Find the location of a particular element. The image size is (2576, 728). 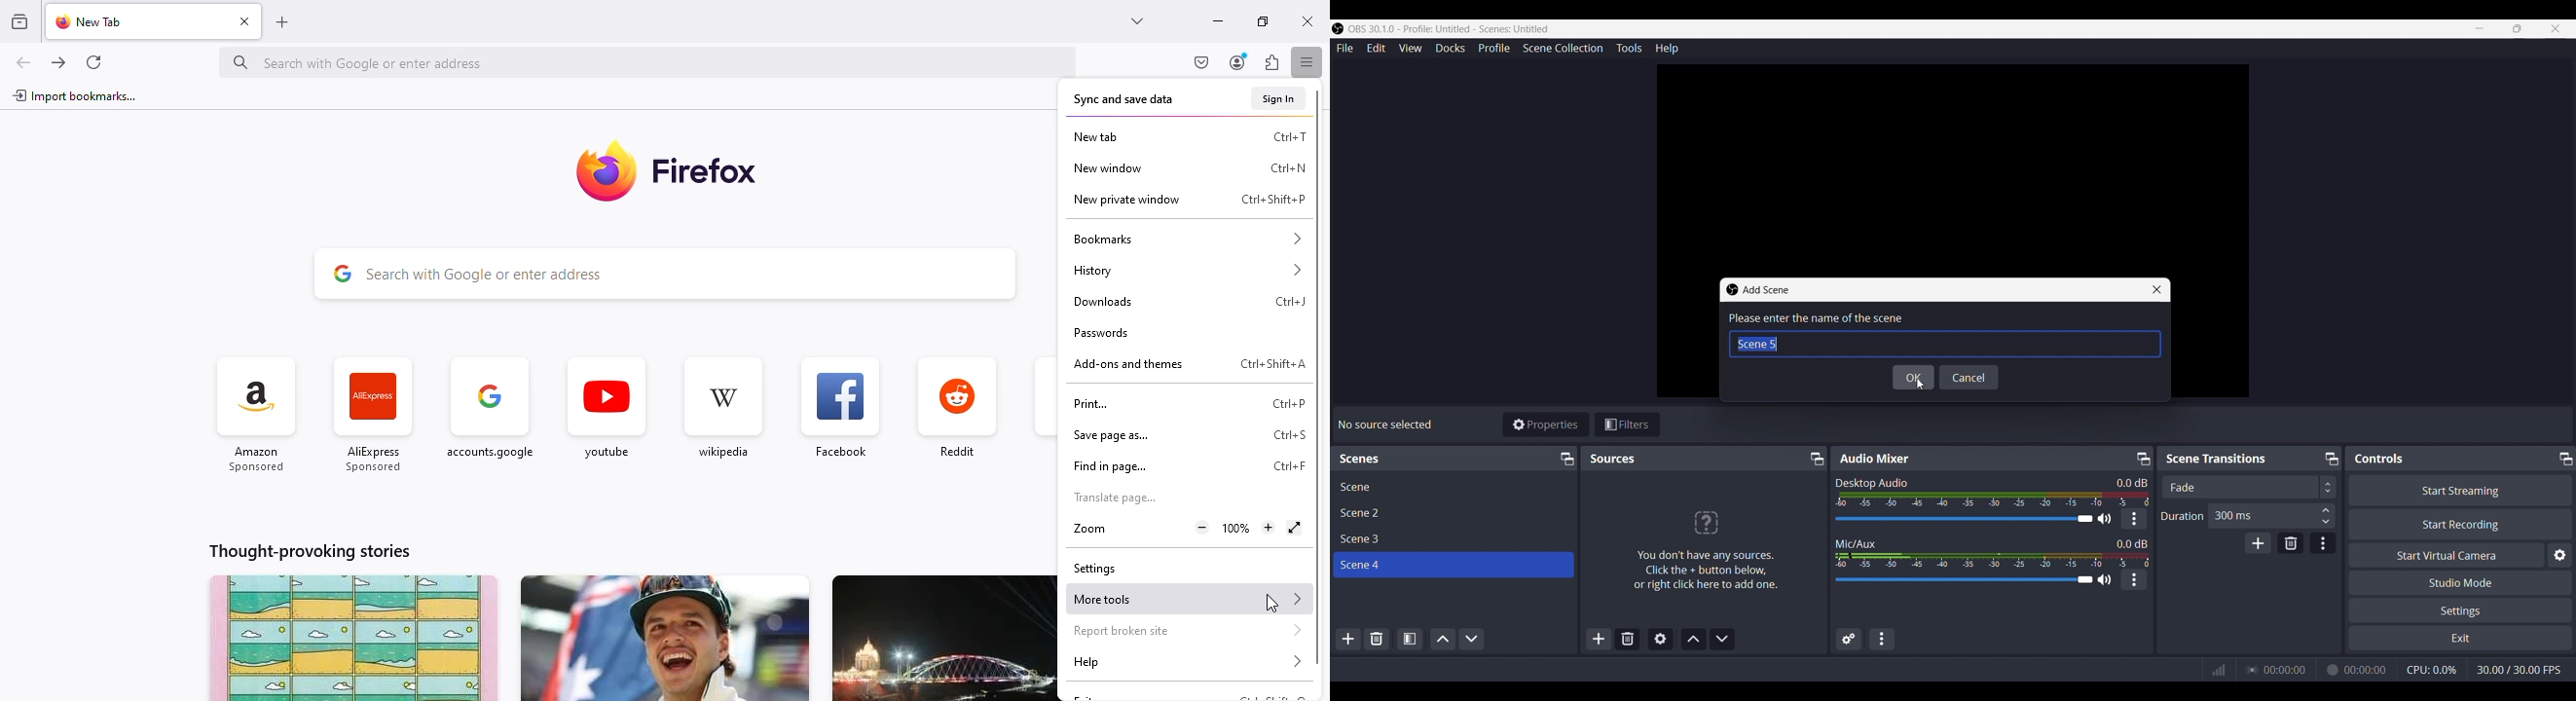

more tools is located at coordinates (1187, 598).